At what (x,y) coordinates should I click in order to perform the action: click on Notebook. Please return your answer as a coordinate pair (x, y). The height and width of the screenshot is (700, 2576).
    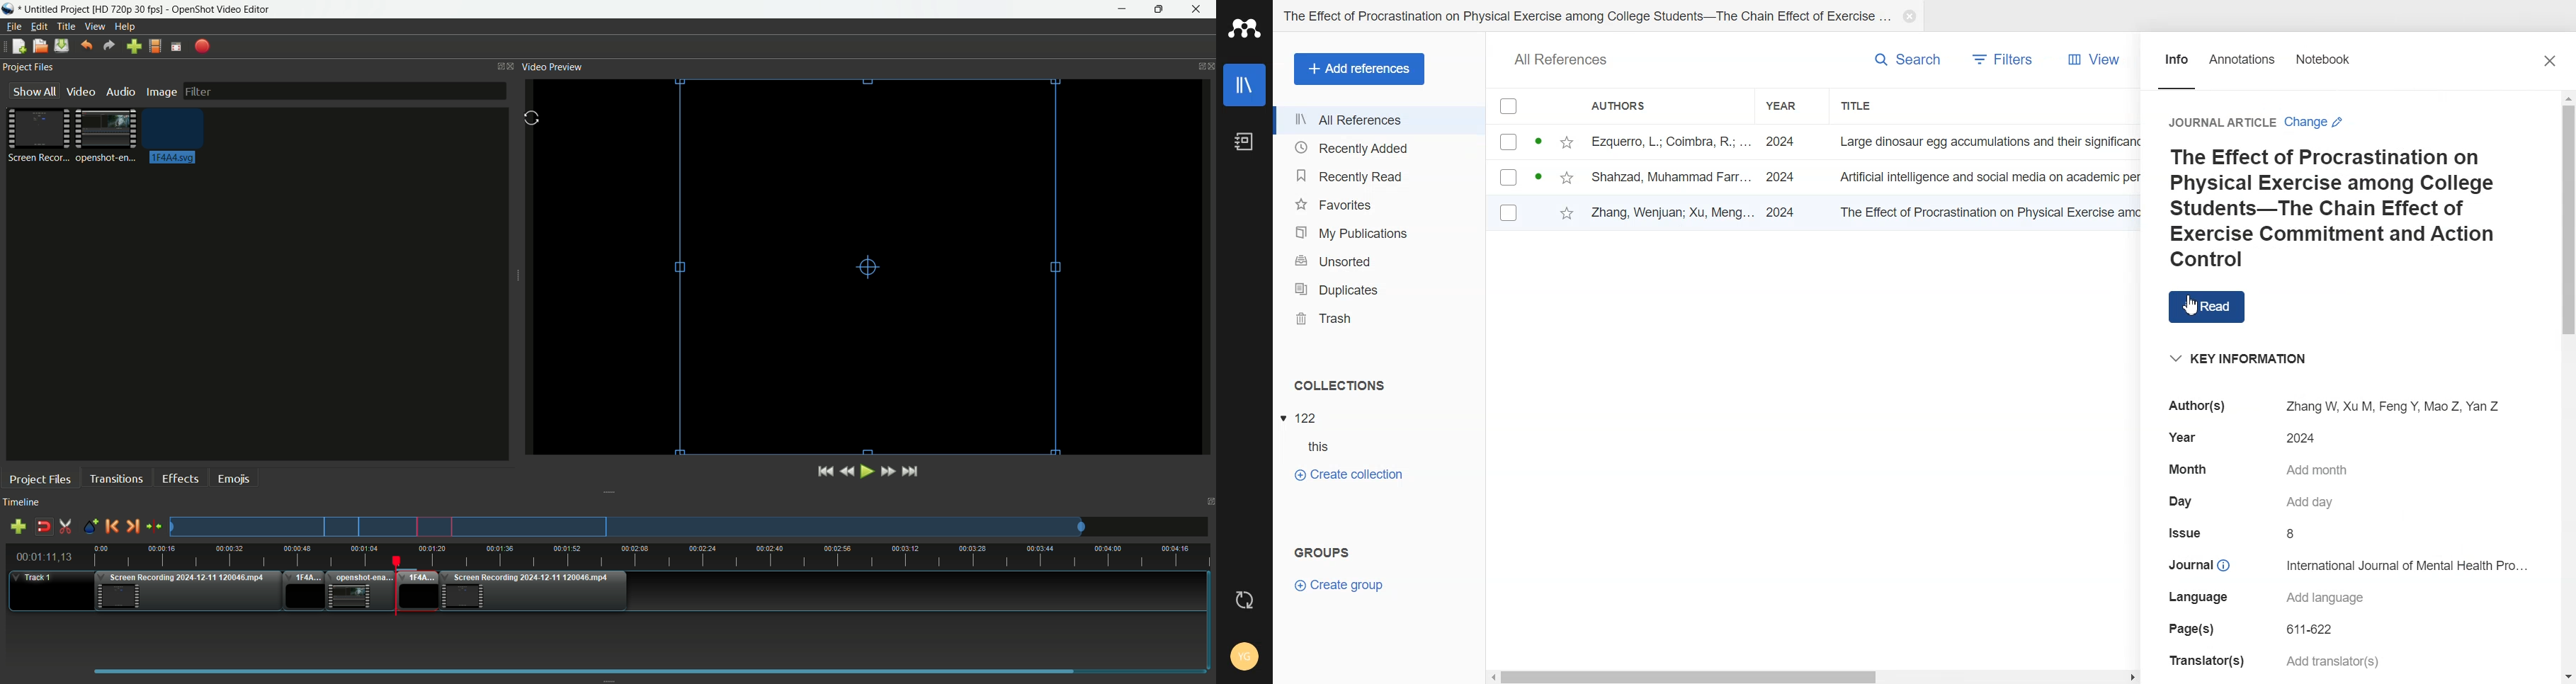
    Looking at the image, I should click on (2325, 62).